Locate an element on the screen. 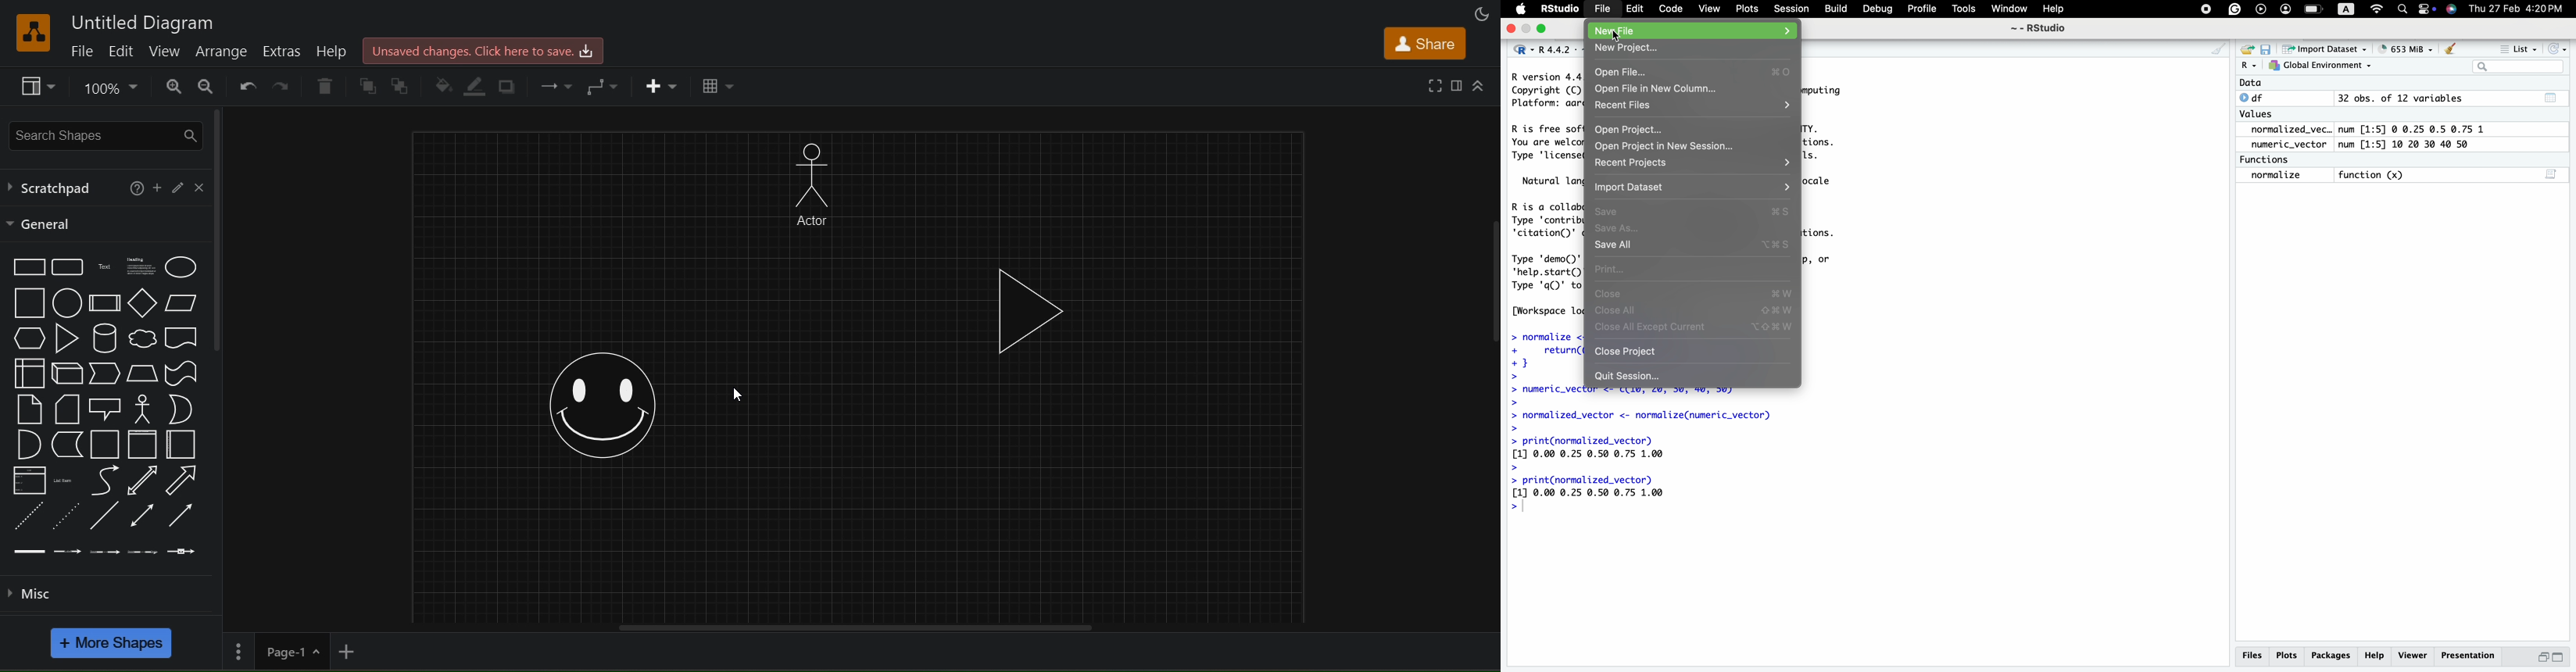 The image size is (2576, 672). click here to save is located at coordinates (481, 51).